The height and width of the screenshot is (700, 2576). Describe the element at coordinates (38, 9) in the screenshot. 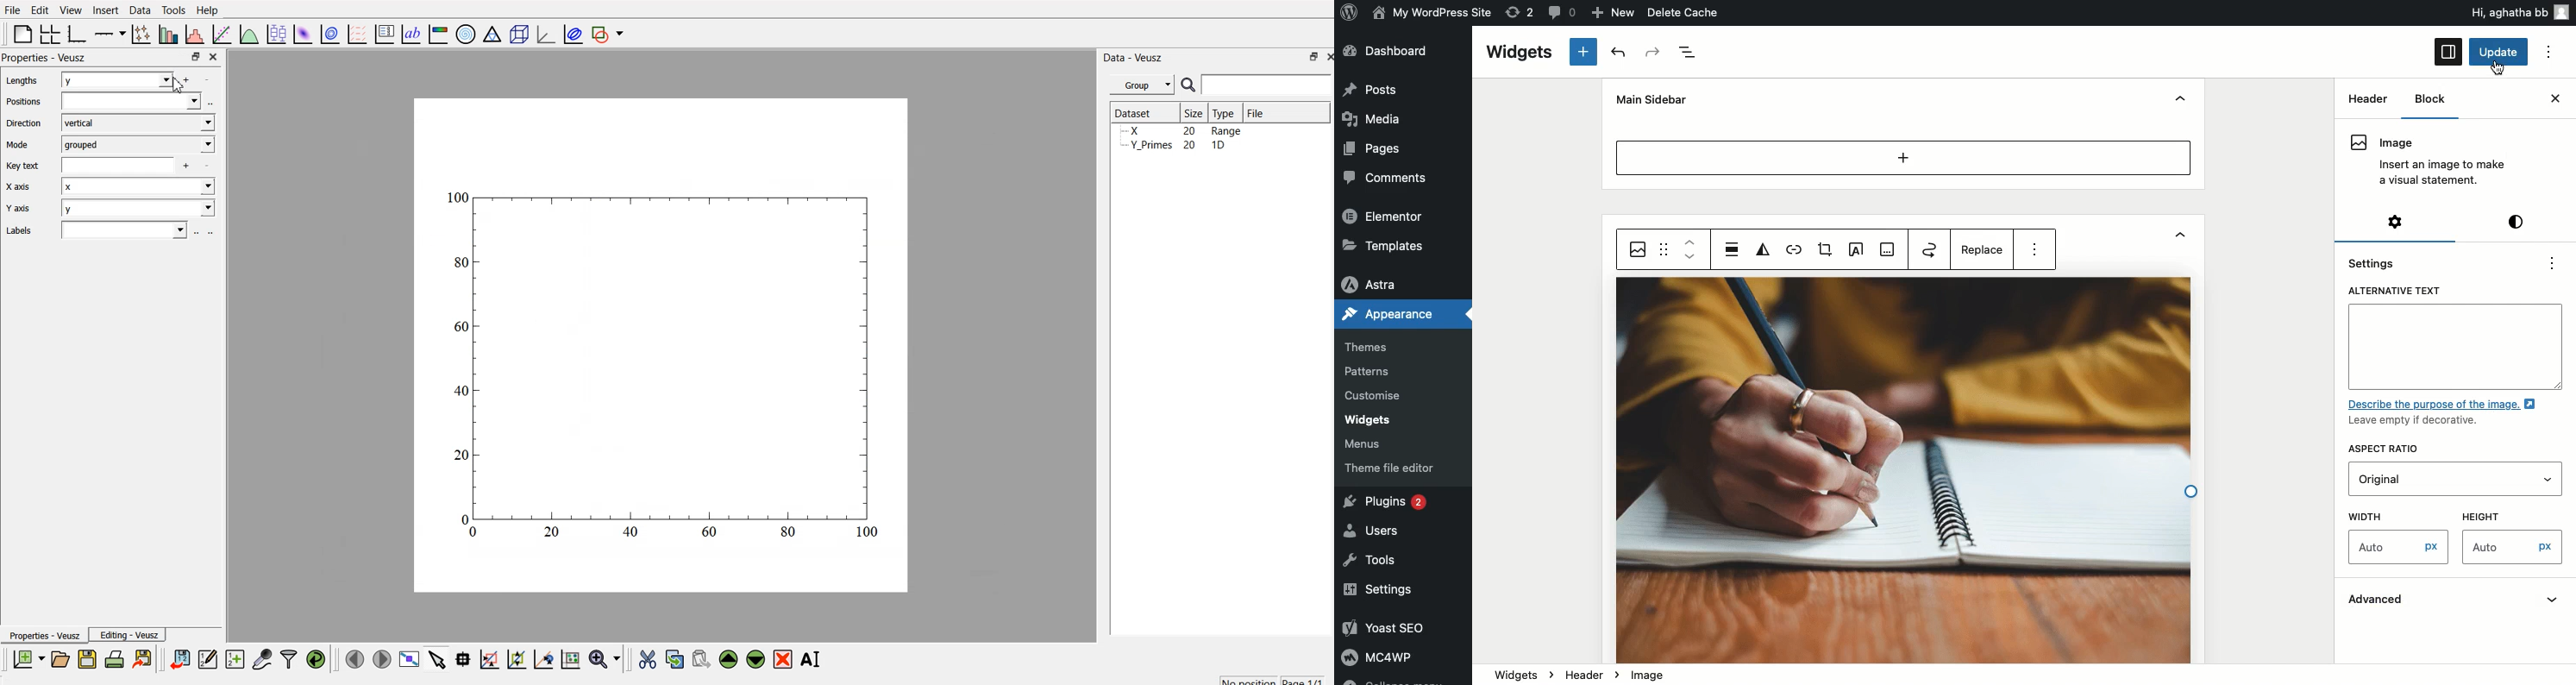

I see `Edit` at that location.